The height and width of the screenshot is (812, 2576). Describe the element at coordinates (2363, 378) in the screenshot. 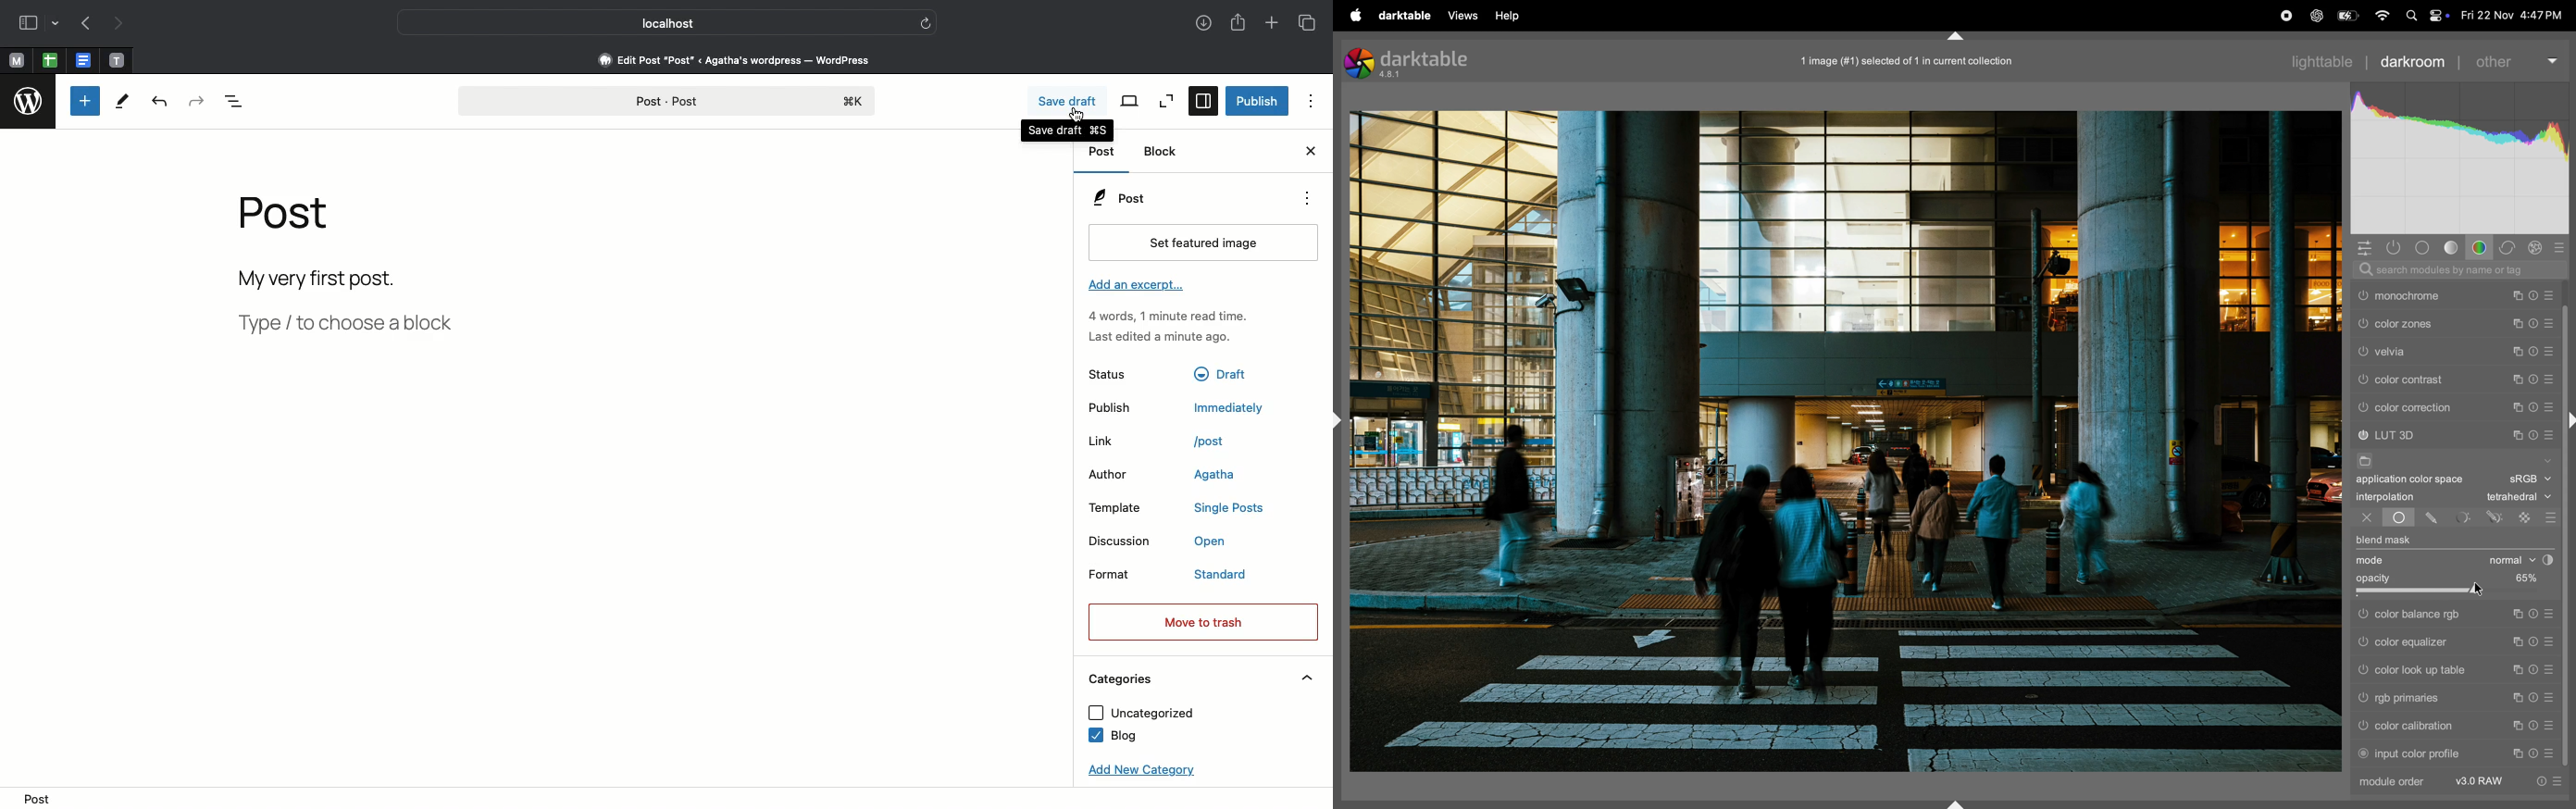

I see `velvia switched off` at that location.